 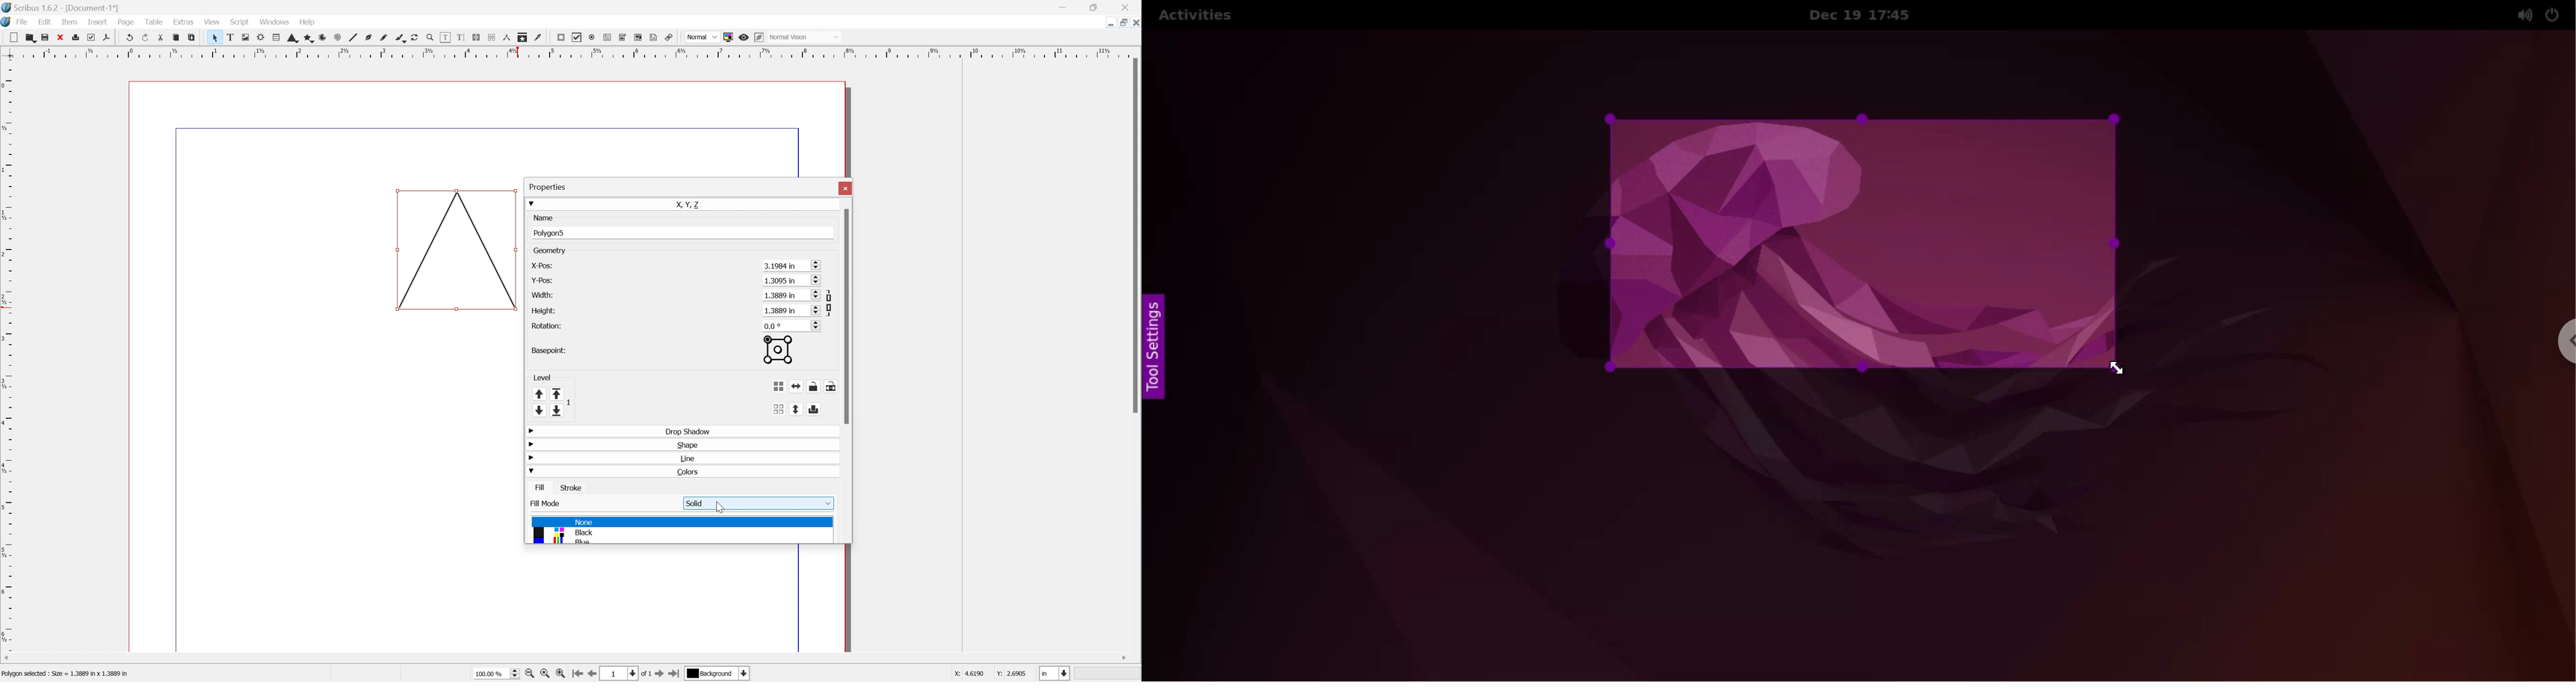 I want to click on Drop Down, so click(x=529, y=444).